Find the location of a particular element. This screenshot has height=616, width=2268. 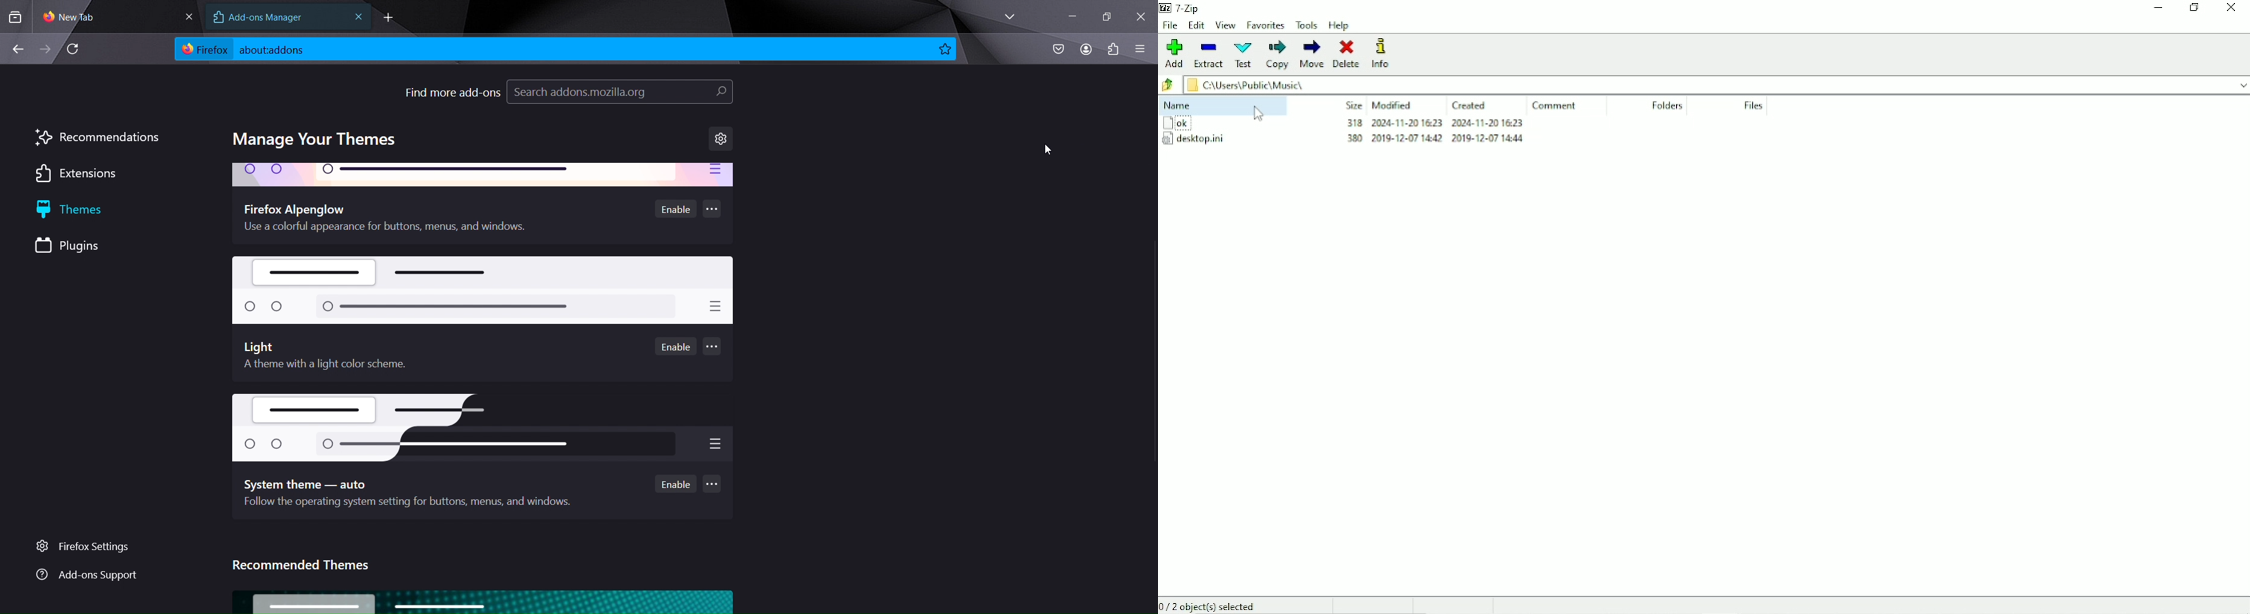

Edit is located at coordinates (1197, 25).